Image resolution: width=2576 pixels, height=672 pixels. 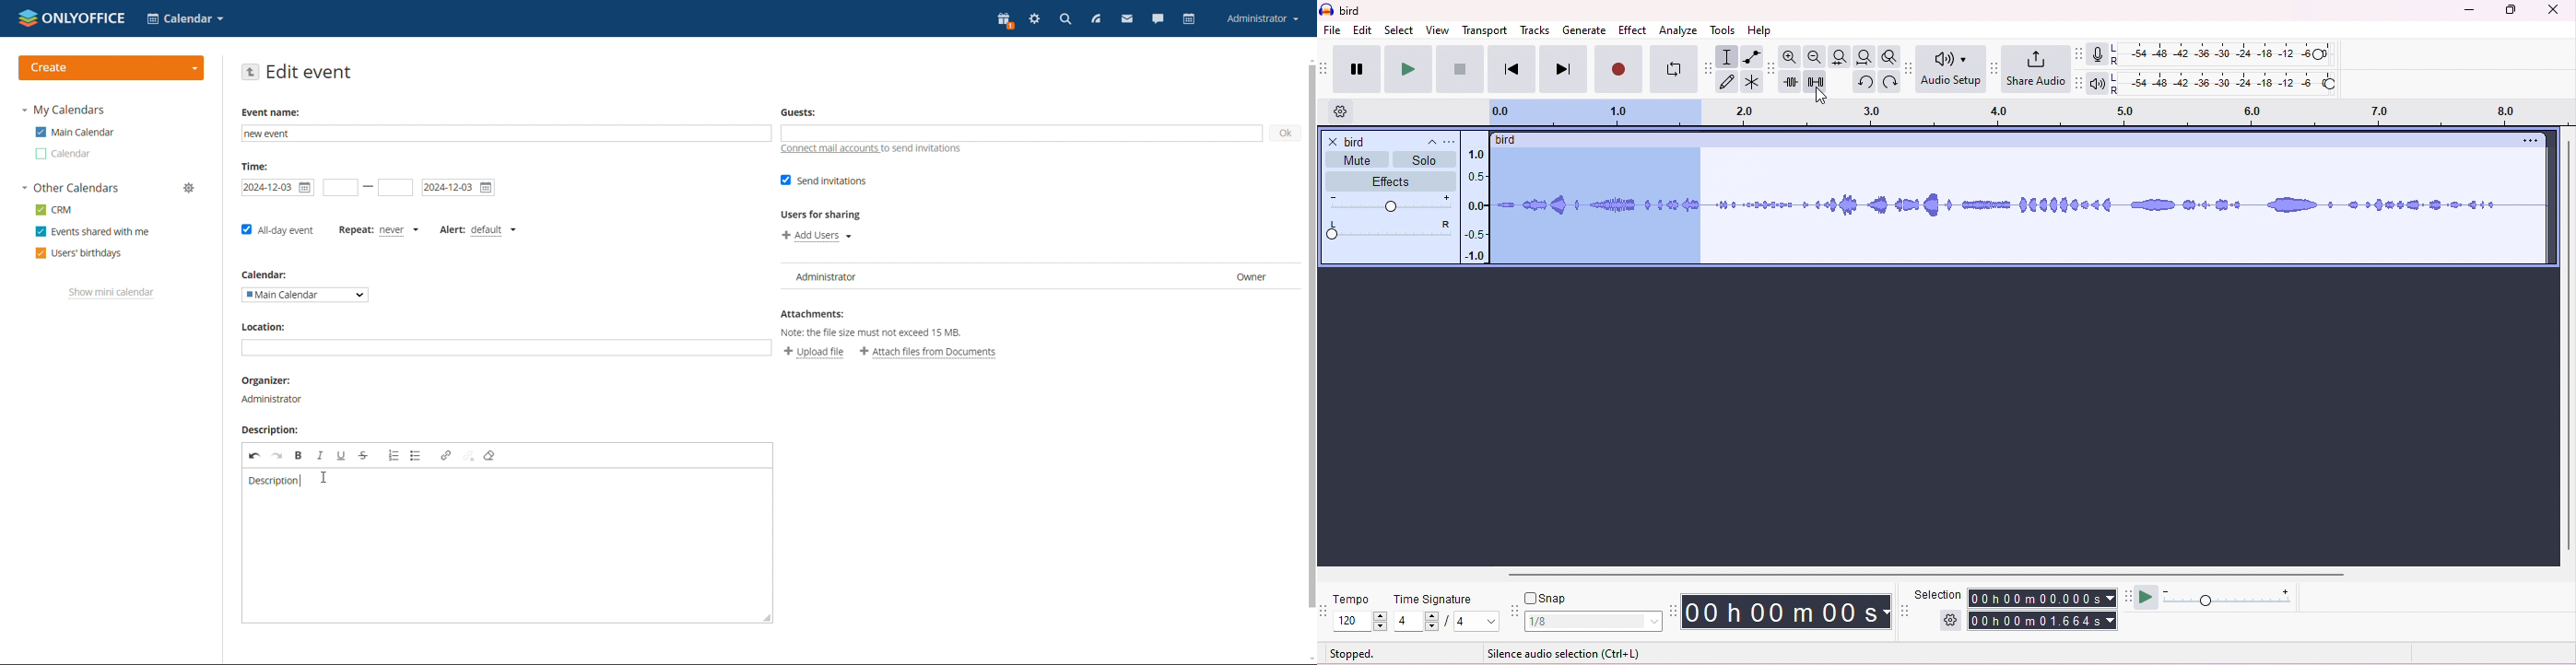 What do you see at coordinates (446, 456) in the screenshot?
I see `link` at bounding box center [446, 456].